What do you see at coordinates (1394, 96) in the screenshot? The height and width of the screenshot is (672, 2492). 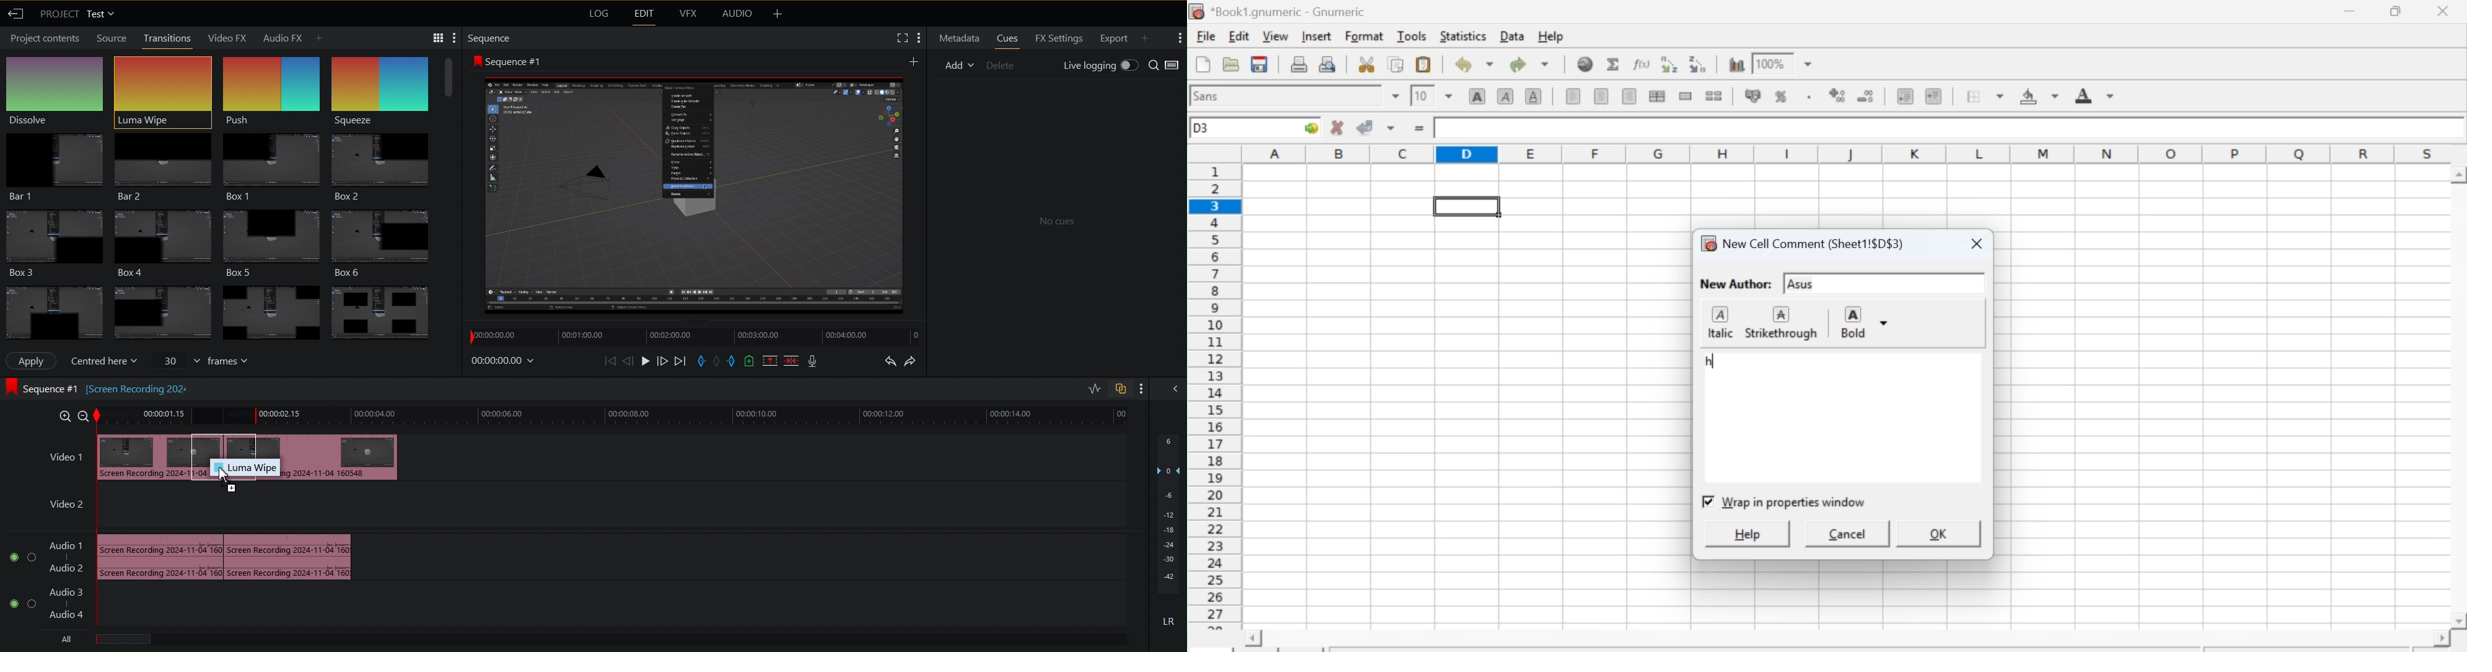 I see `down` at bounding box center [1394, 96].